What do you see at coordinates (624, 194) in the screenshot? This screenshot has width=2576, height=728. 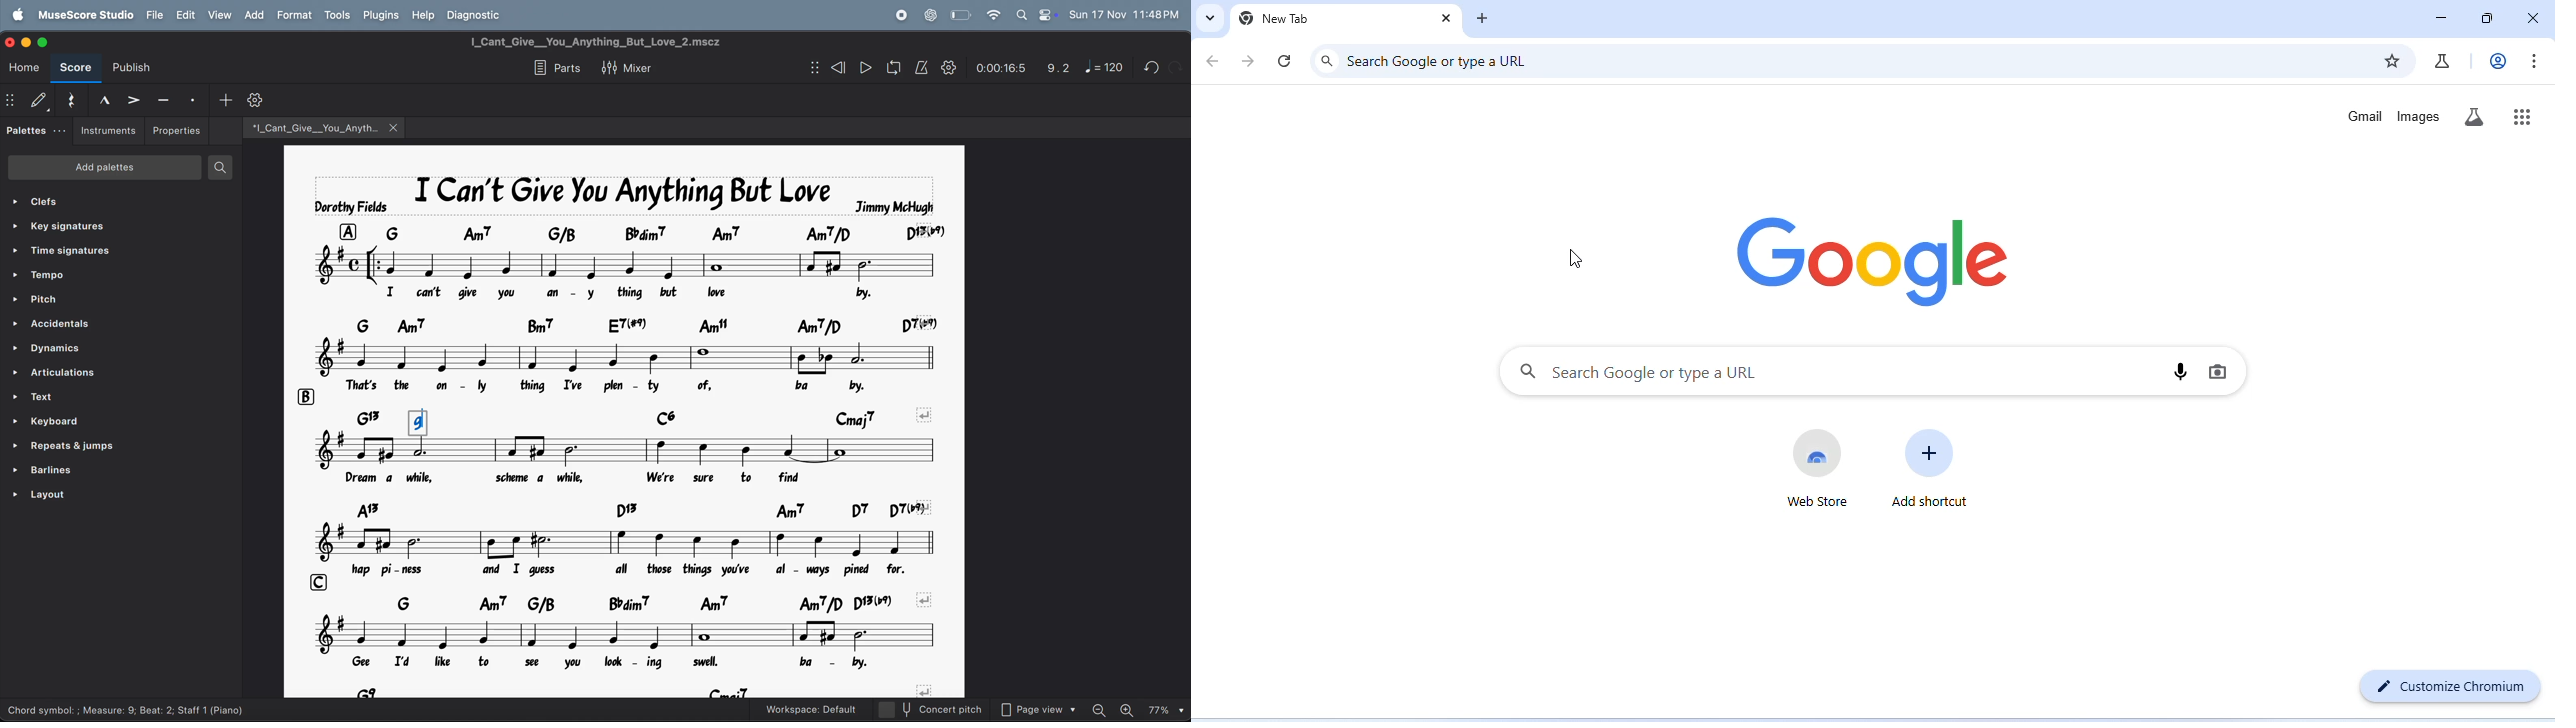 I see `page title` at bounding box center [624, 194].